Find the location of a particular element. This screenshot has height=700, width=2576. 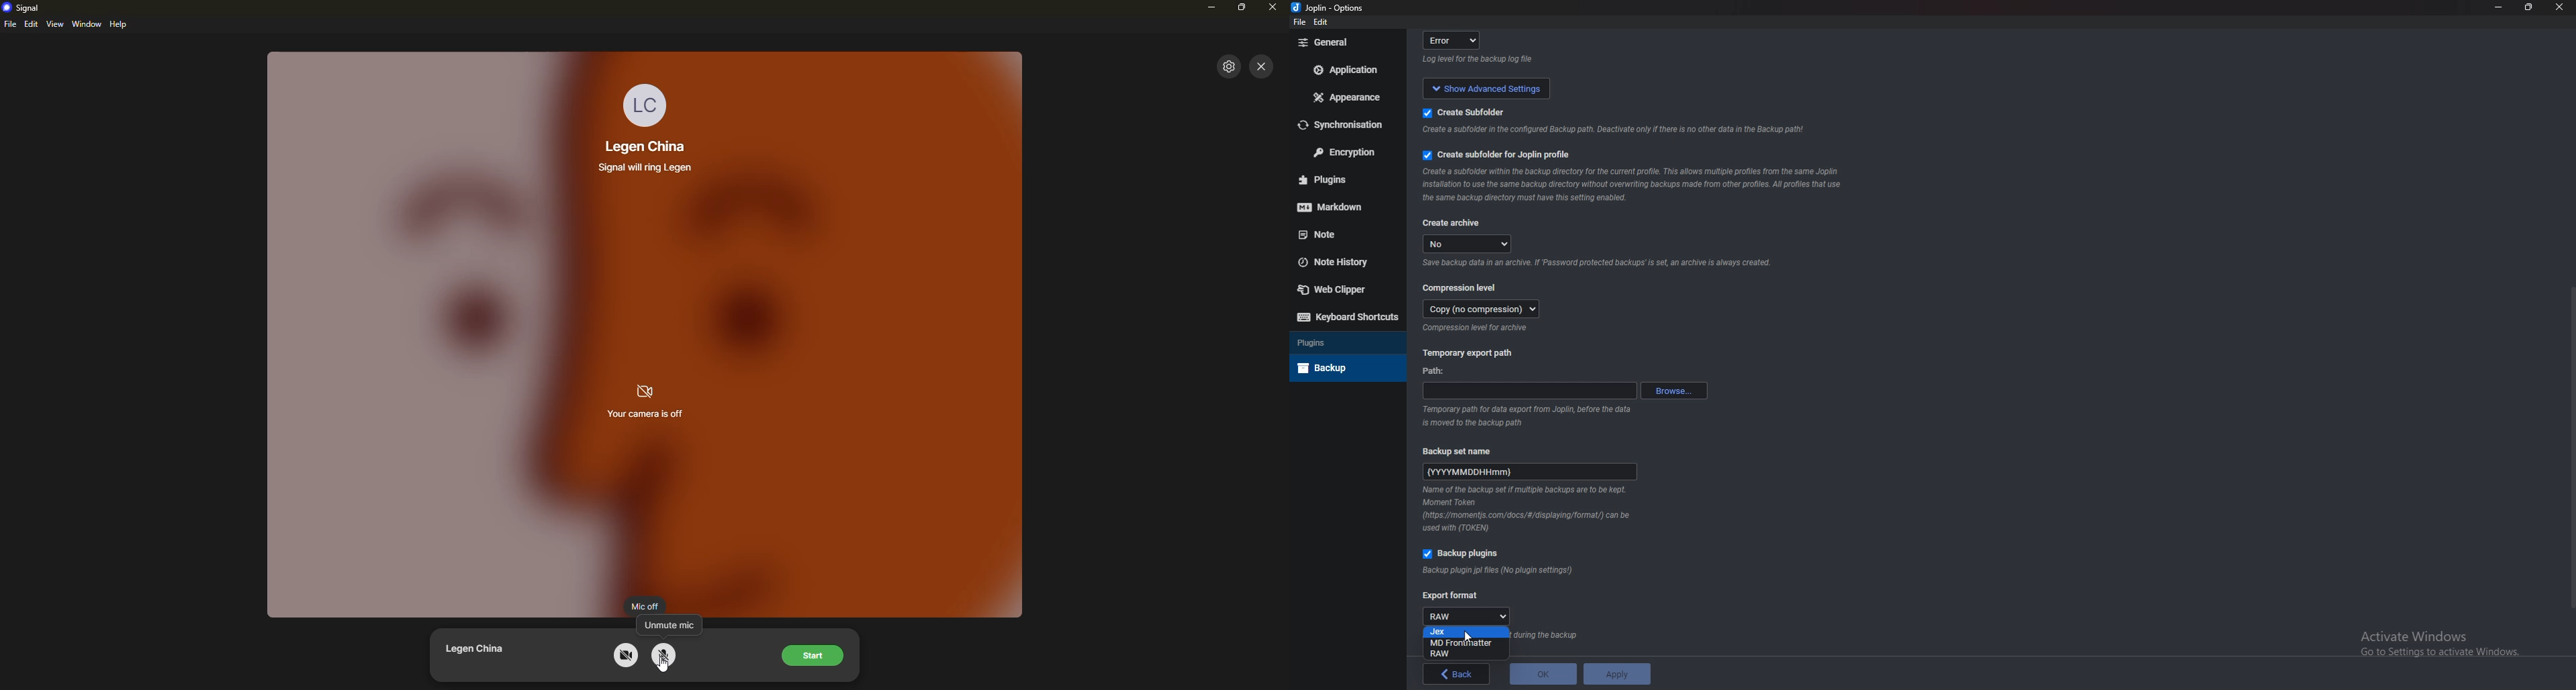

Encryption is located at coordinates (1345, 151).